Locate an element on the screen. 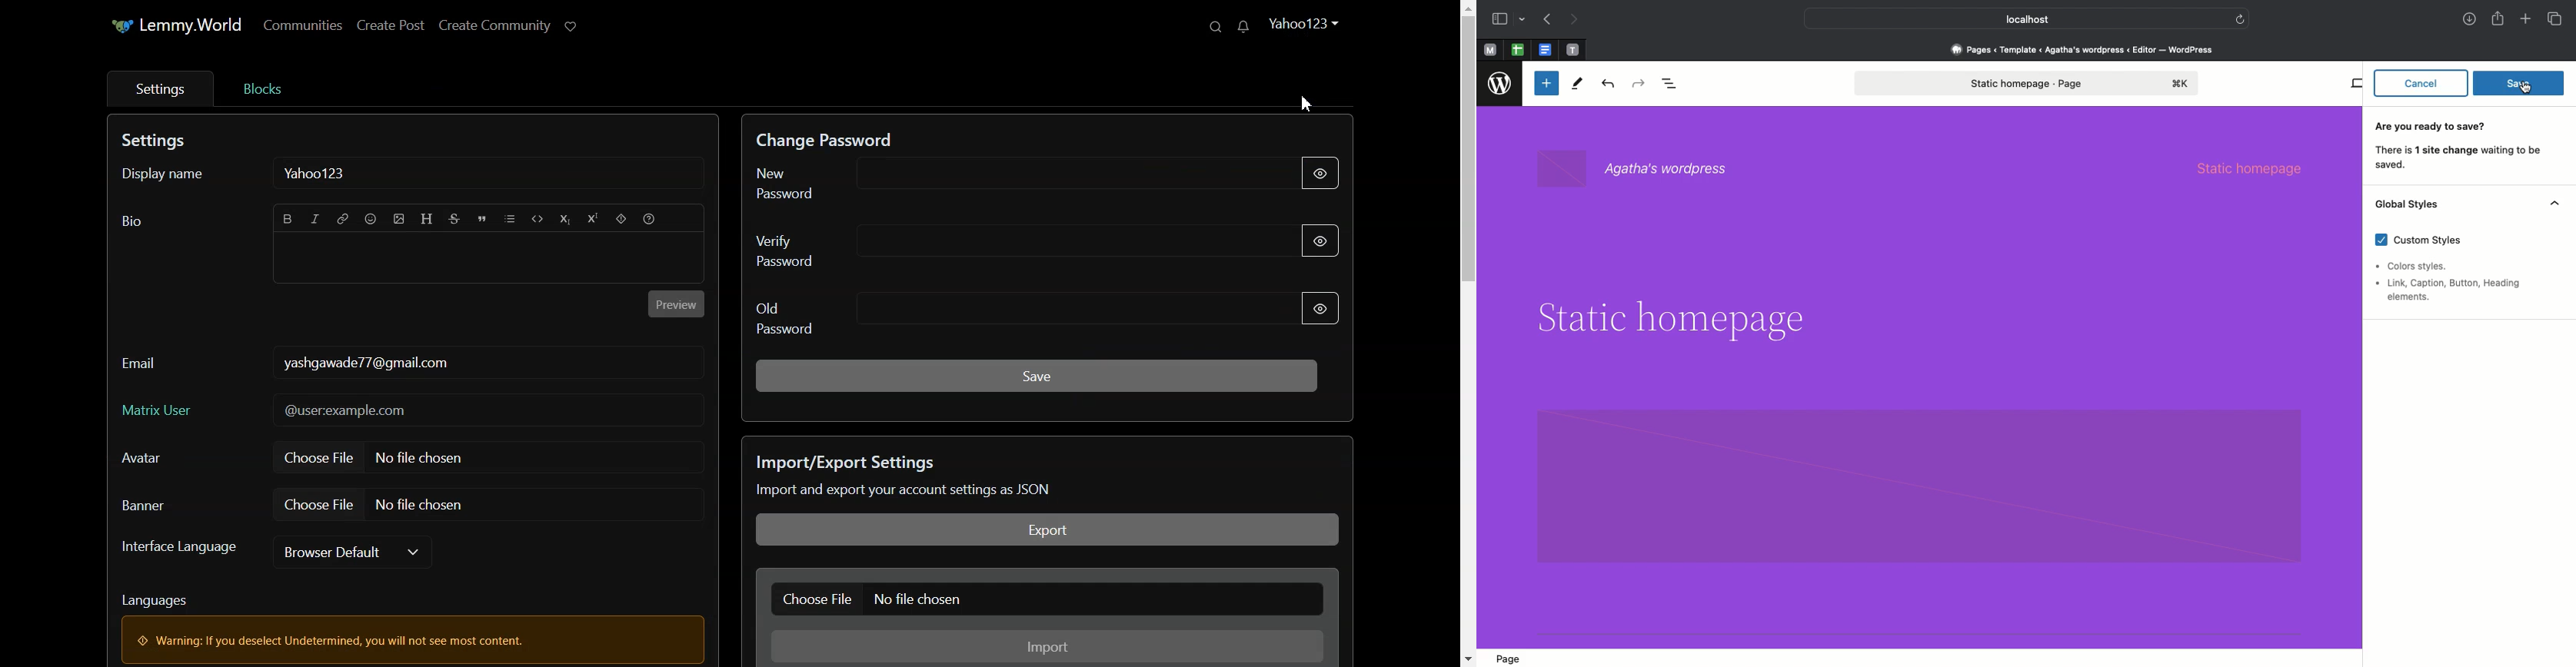  Text is located at coordinates (152, 140).